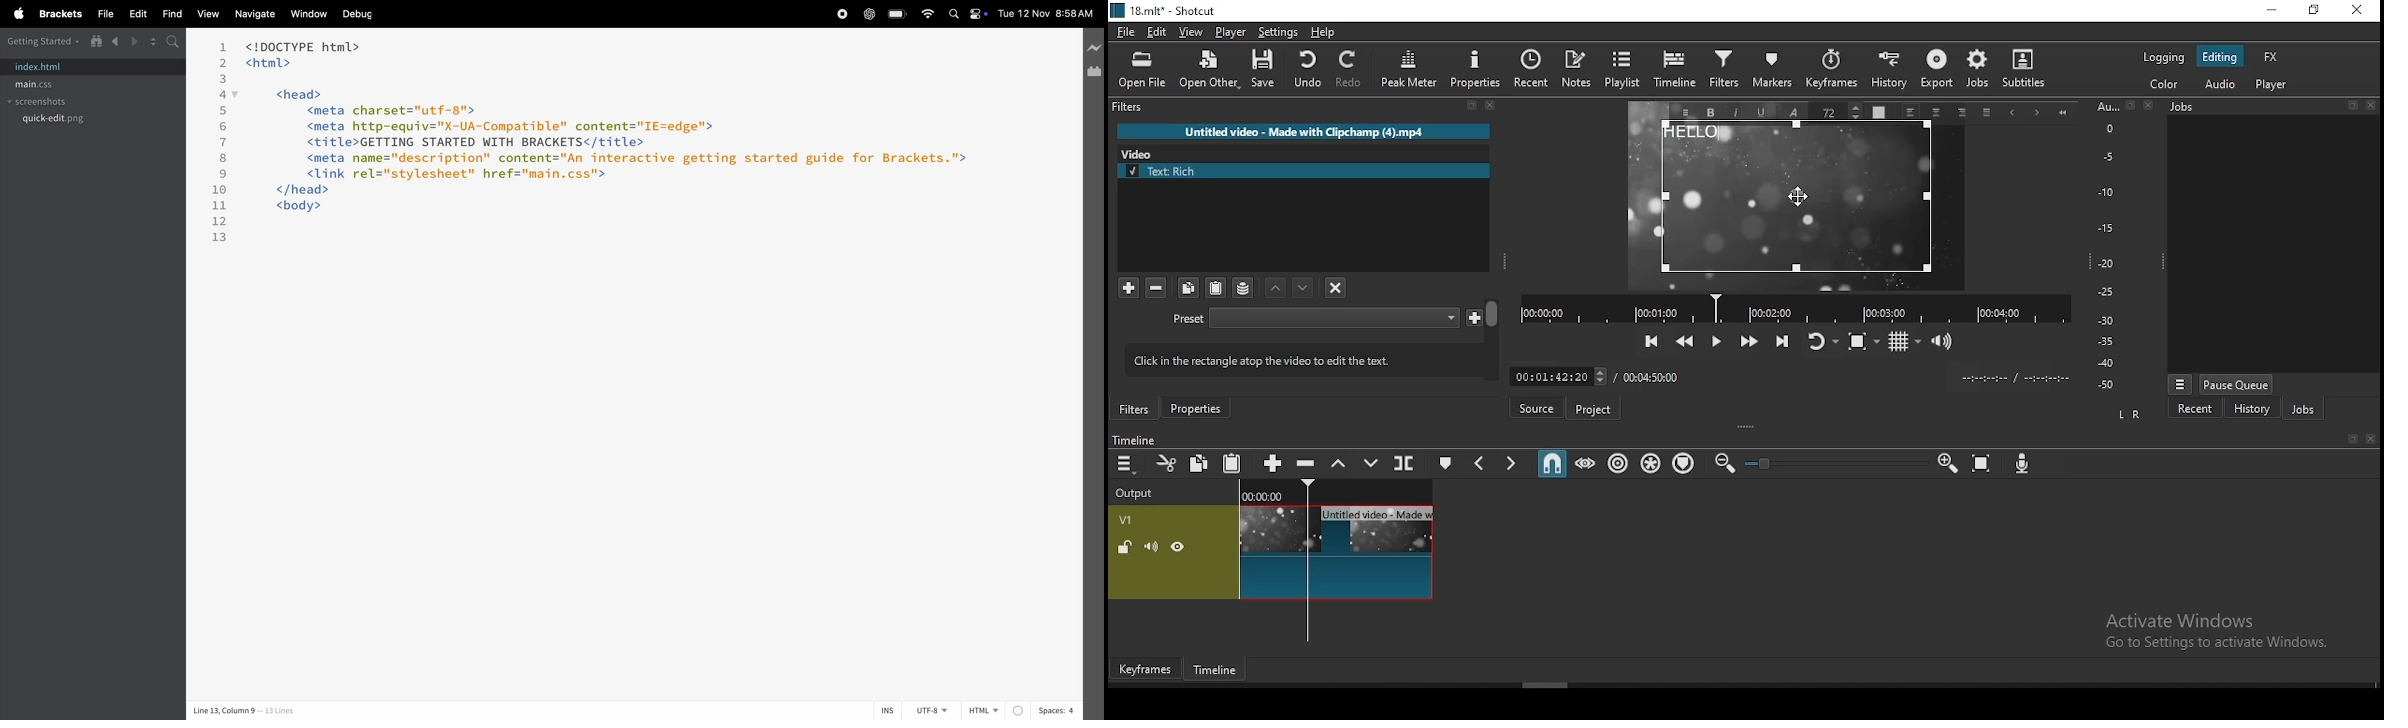 The width and height of the screenshot is (2408, 728). I want to click on Close, so click(1491, 105).